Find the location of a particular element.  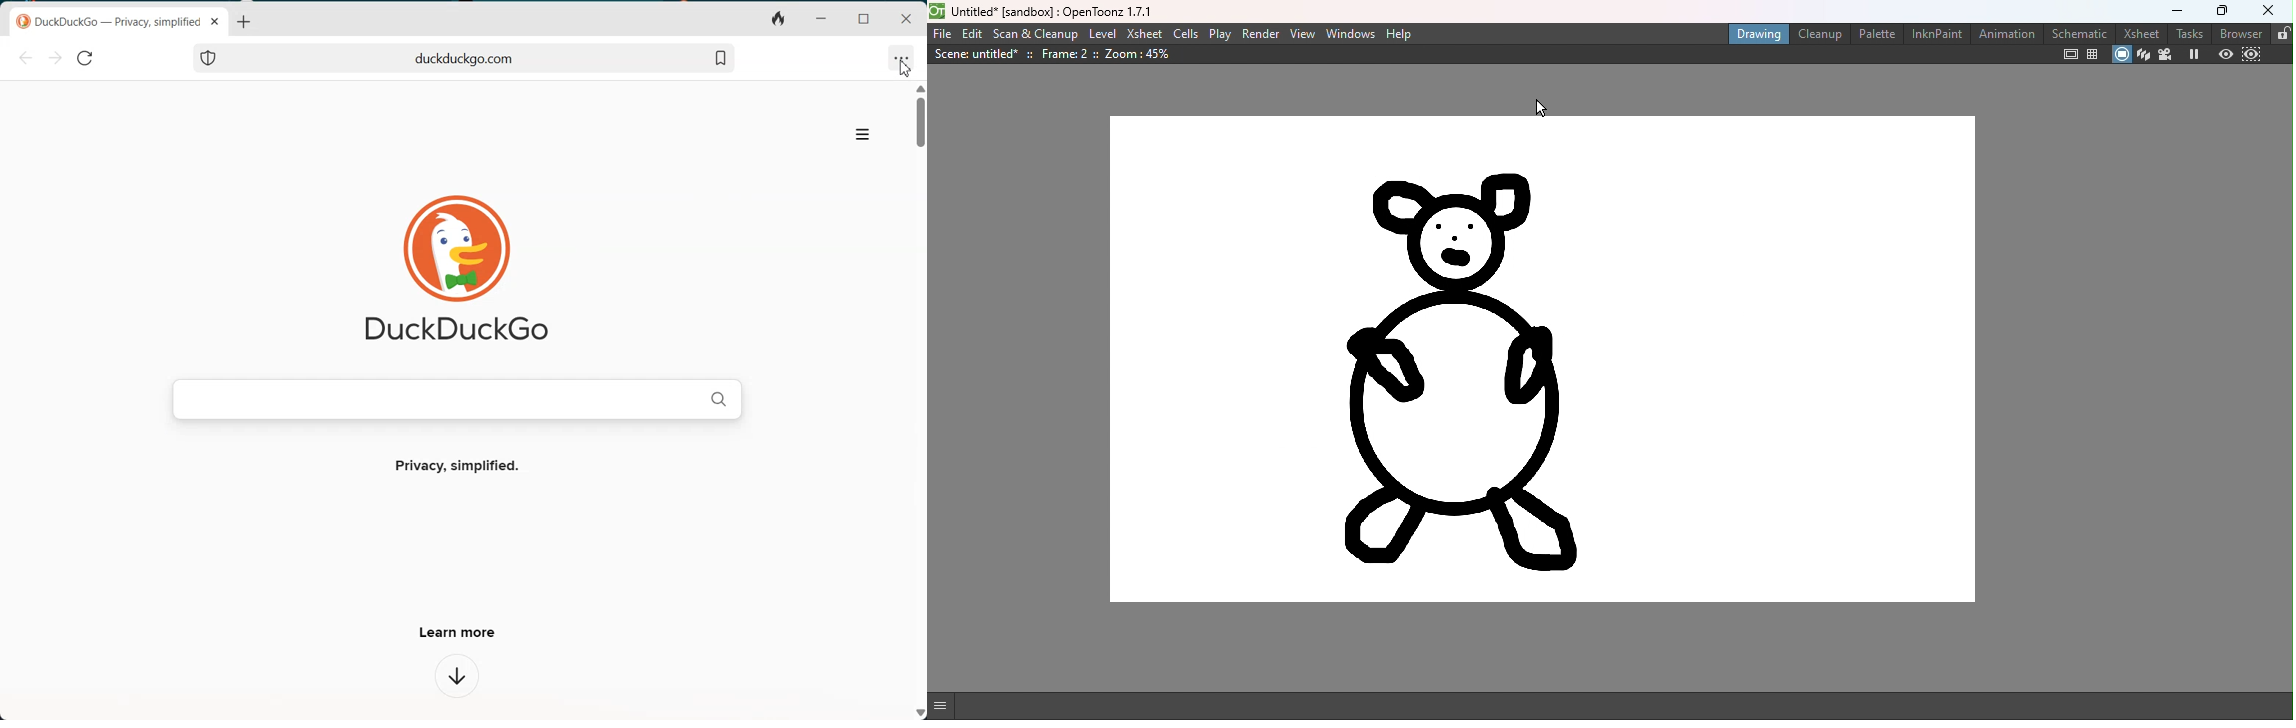

Cursor is located at coordinates (904, 68).